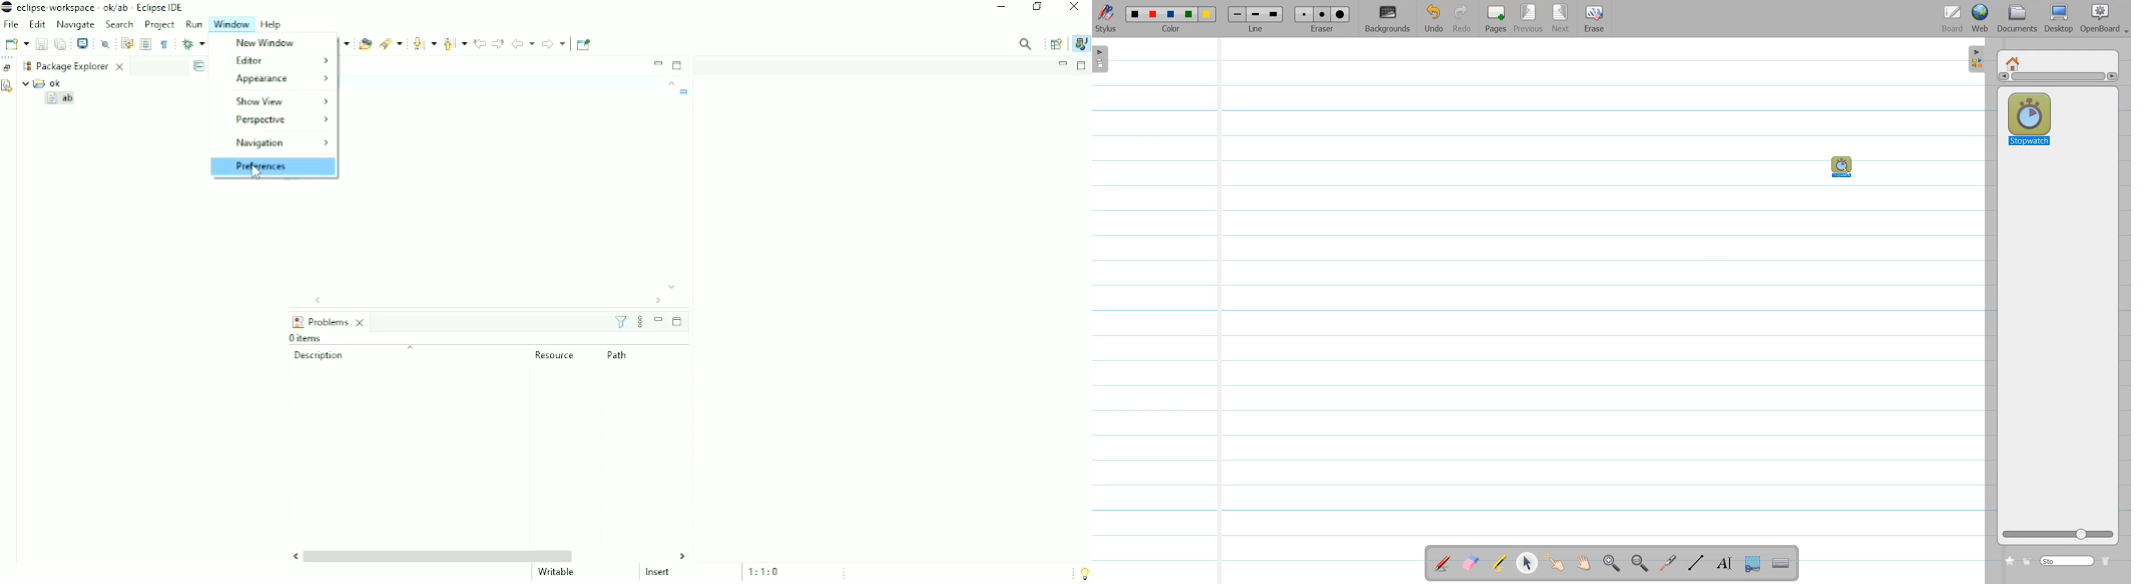  What do you see at coordinates (1074, 8) in the screenshot?
I see `Close` at bounding box center [1074, 8].